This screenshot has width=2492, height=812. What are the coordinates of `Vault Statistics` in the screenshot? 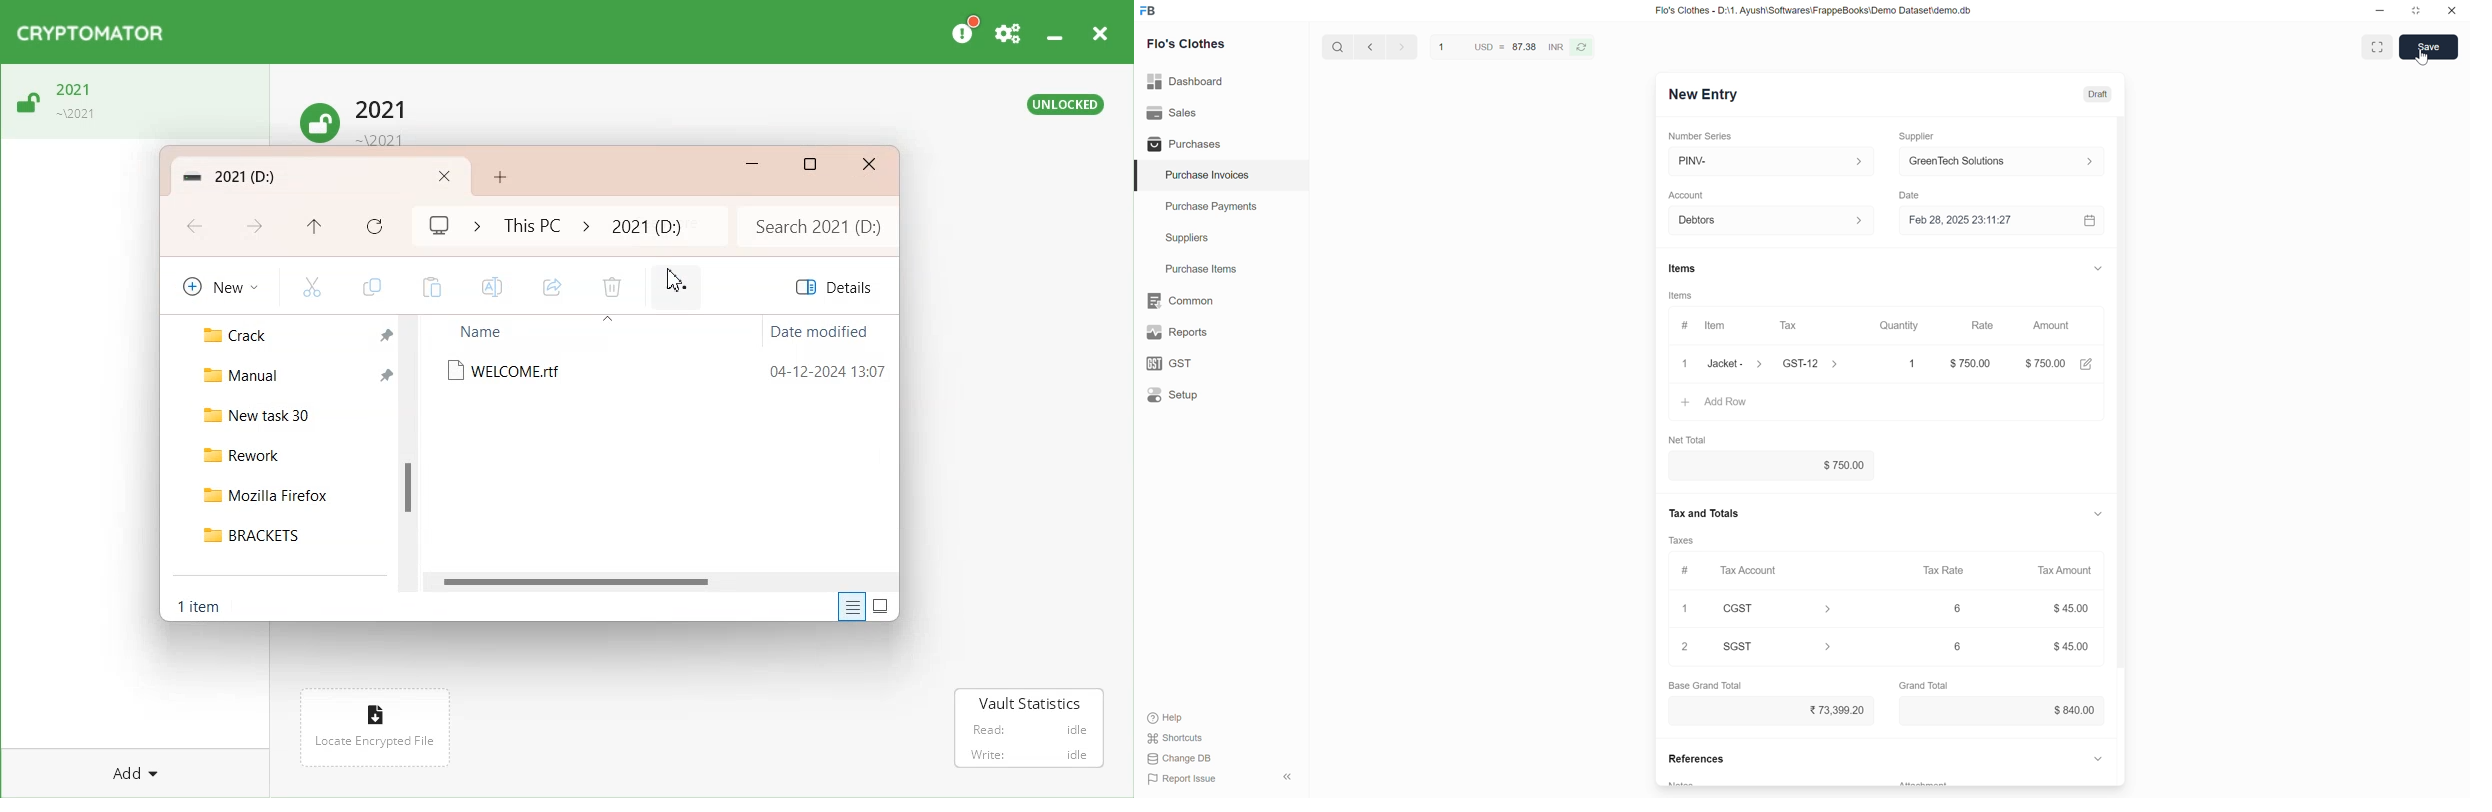 It's located at (1030, 730).